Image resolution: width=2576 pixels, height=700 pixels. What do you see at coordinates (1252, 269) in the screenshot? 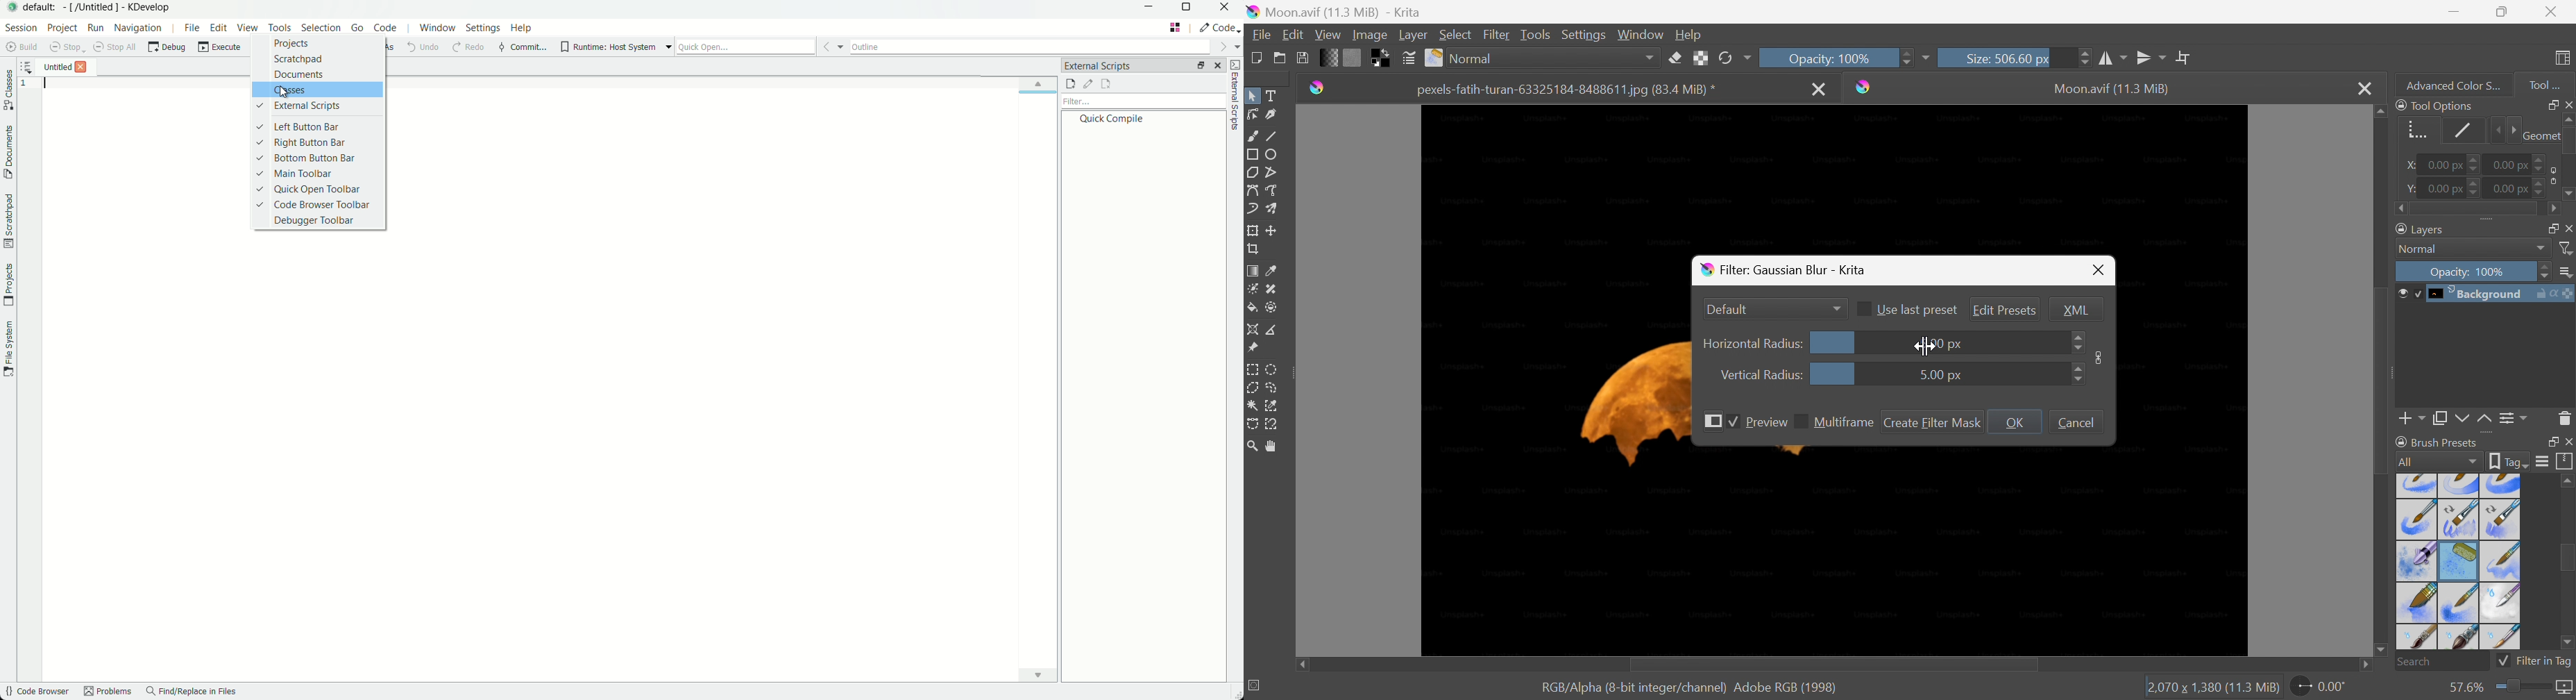
I see `Draw a gradient` at bounding box center [1252, 269].